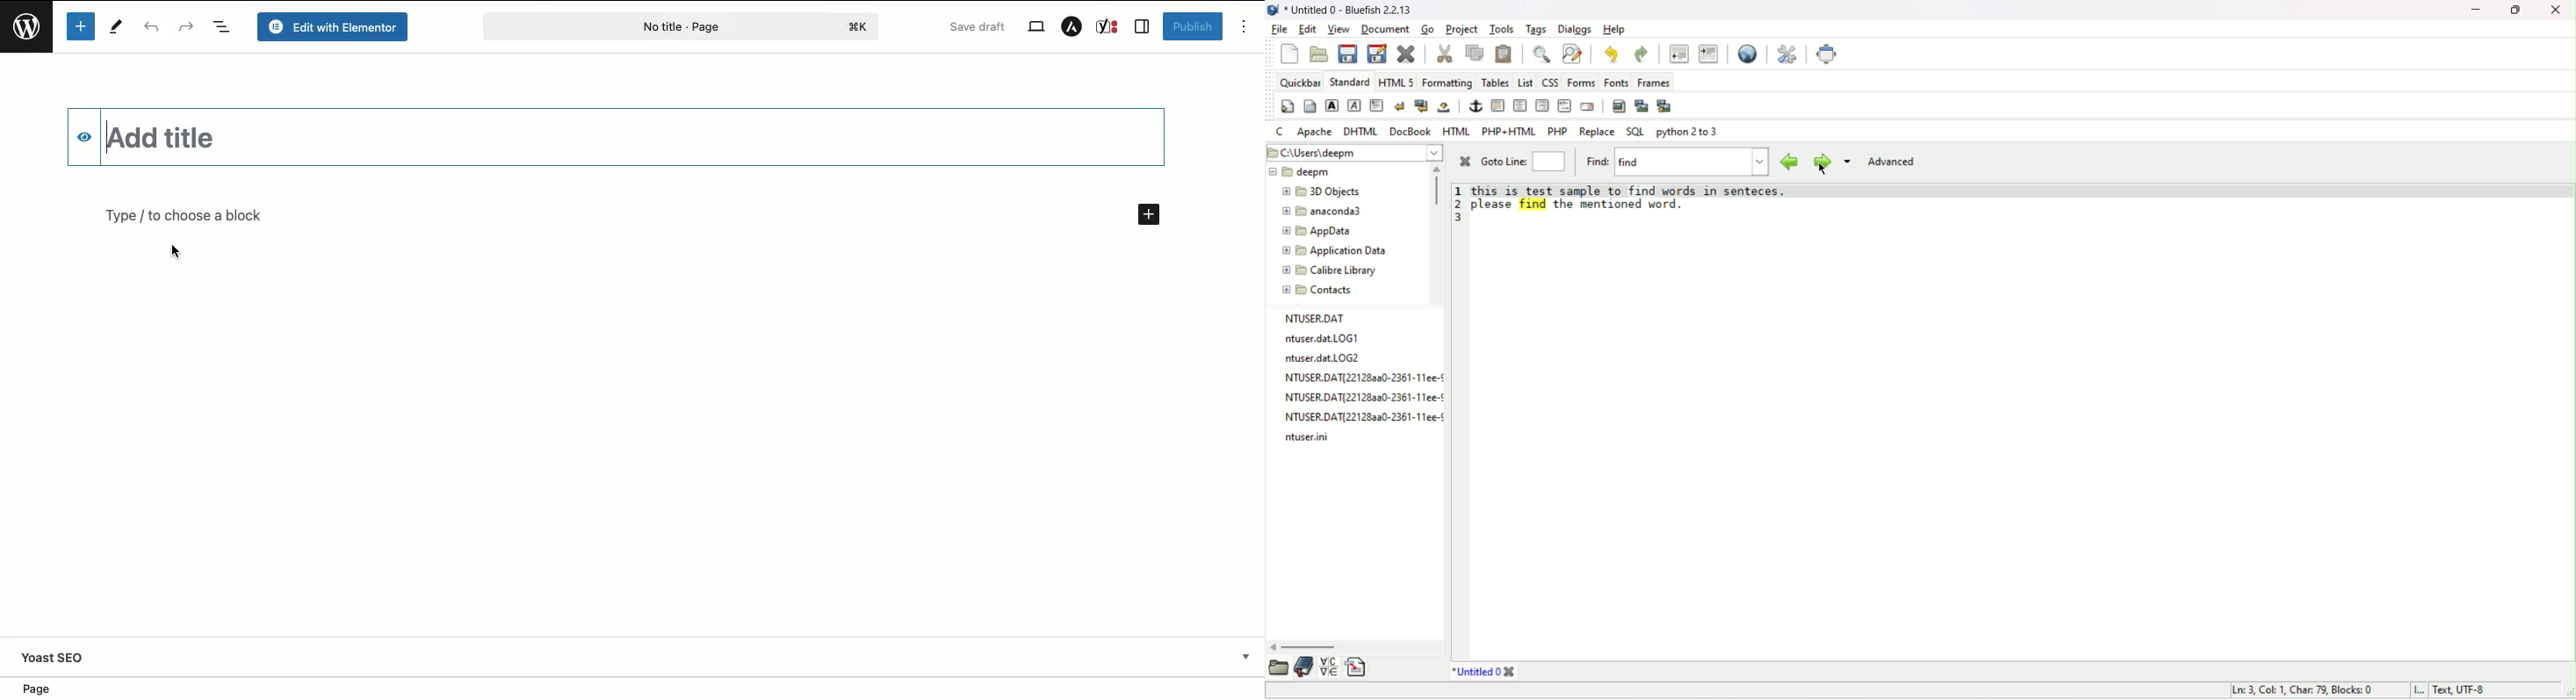 Image resolution: width=2576 pixels, height=700 pixels. I want to click on show find bar, so click(1541, 53).